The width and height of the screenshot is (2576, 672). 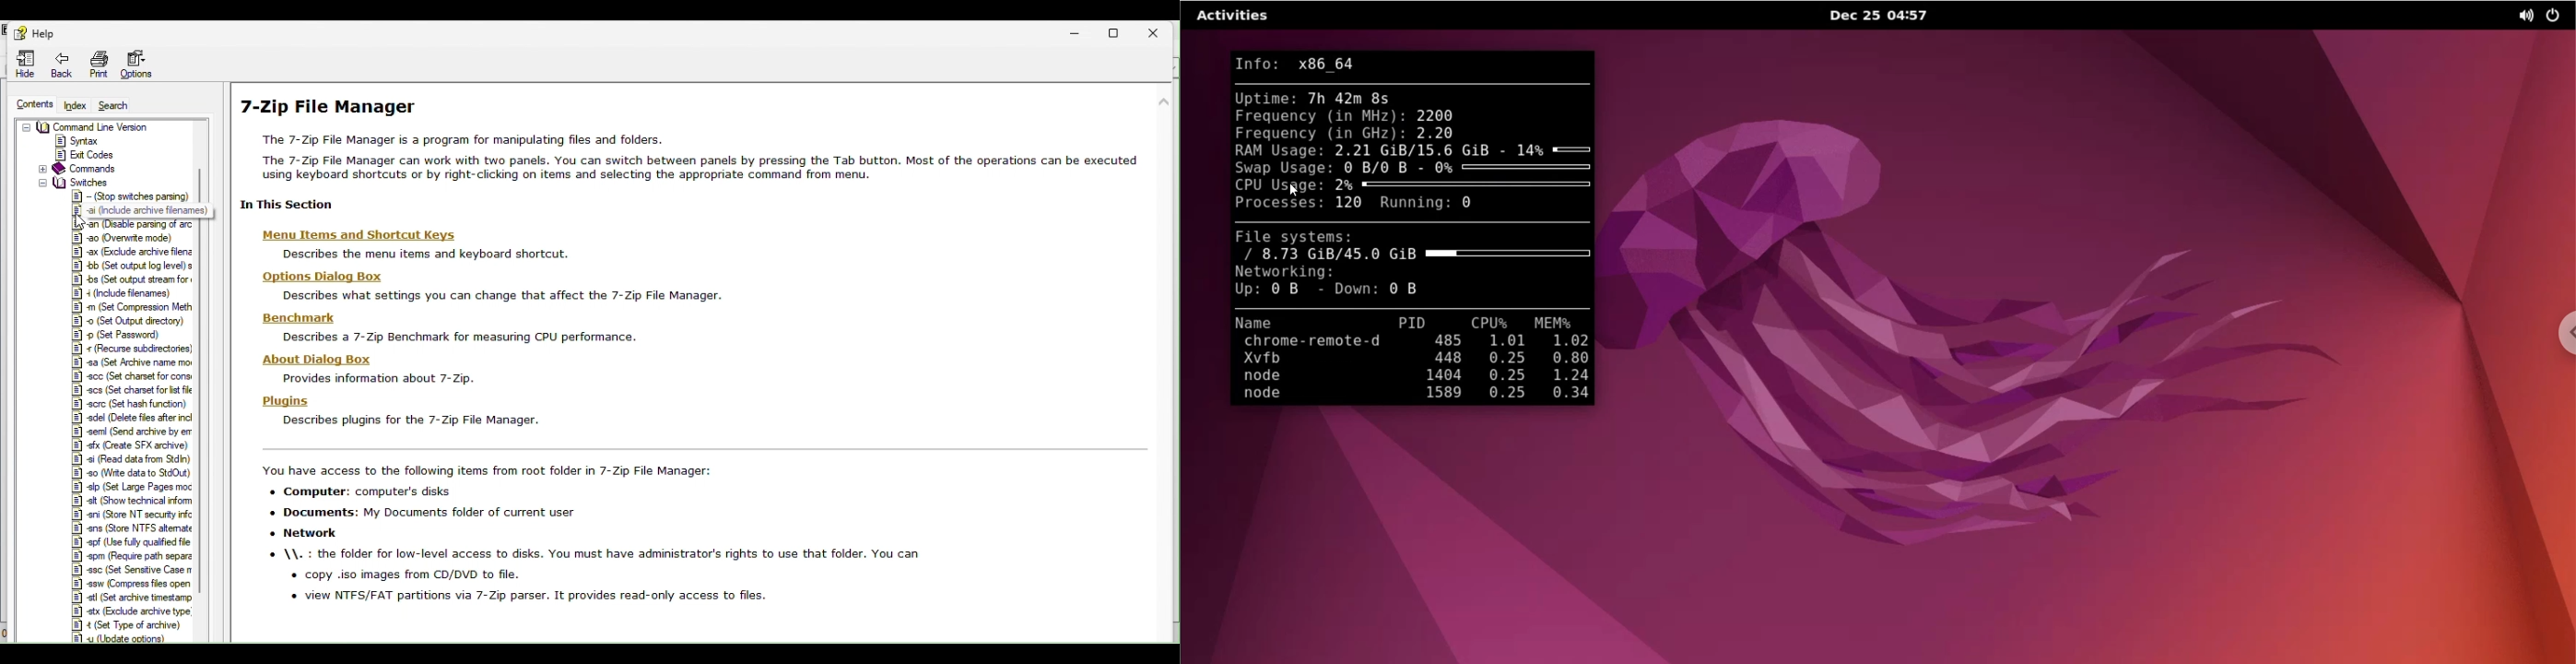 I want to click on Menu Items and Shortcut Keys, so click(x=361, y=235).